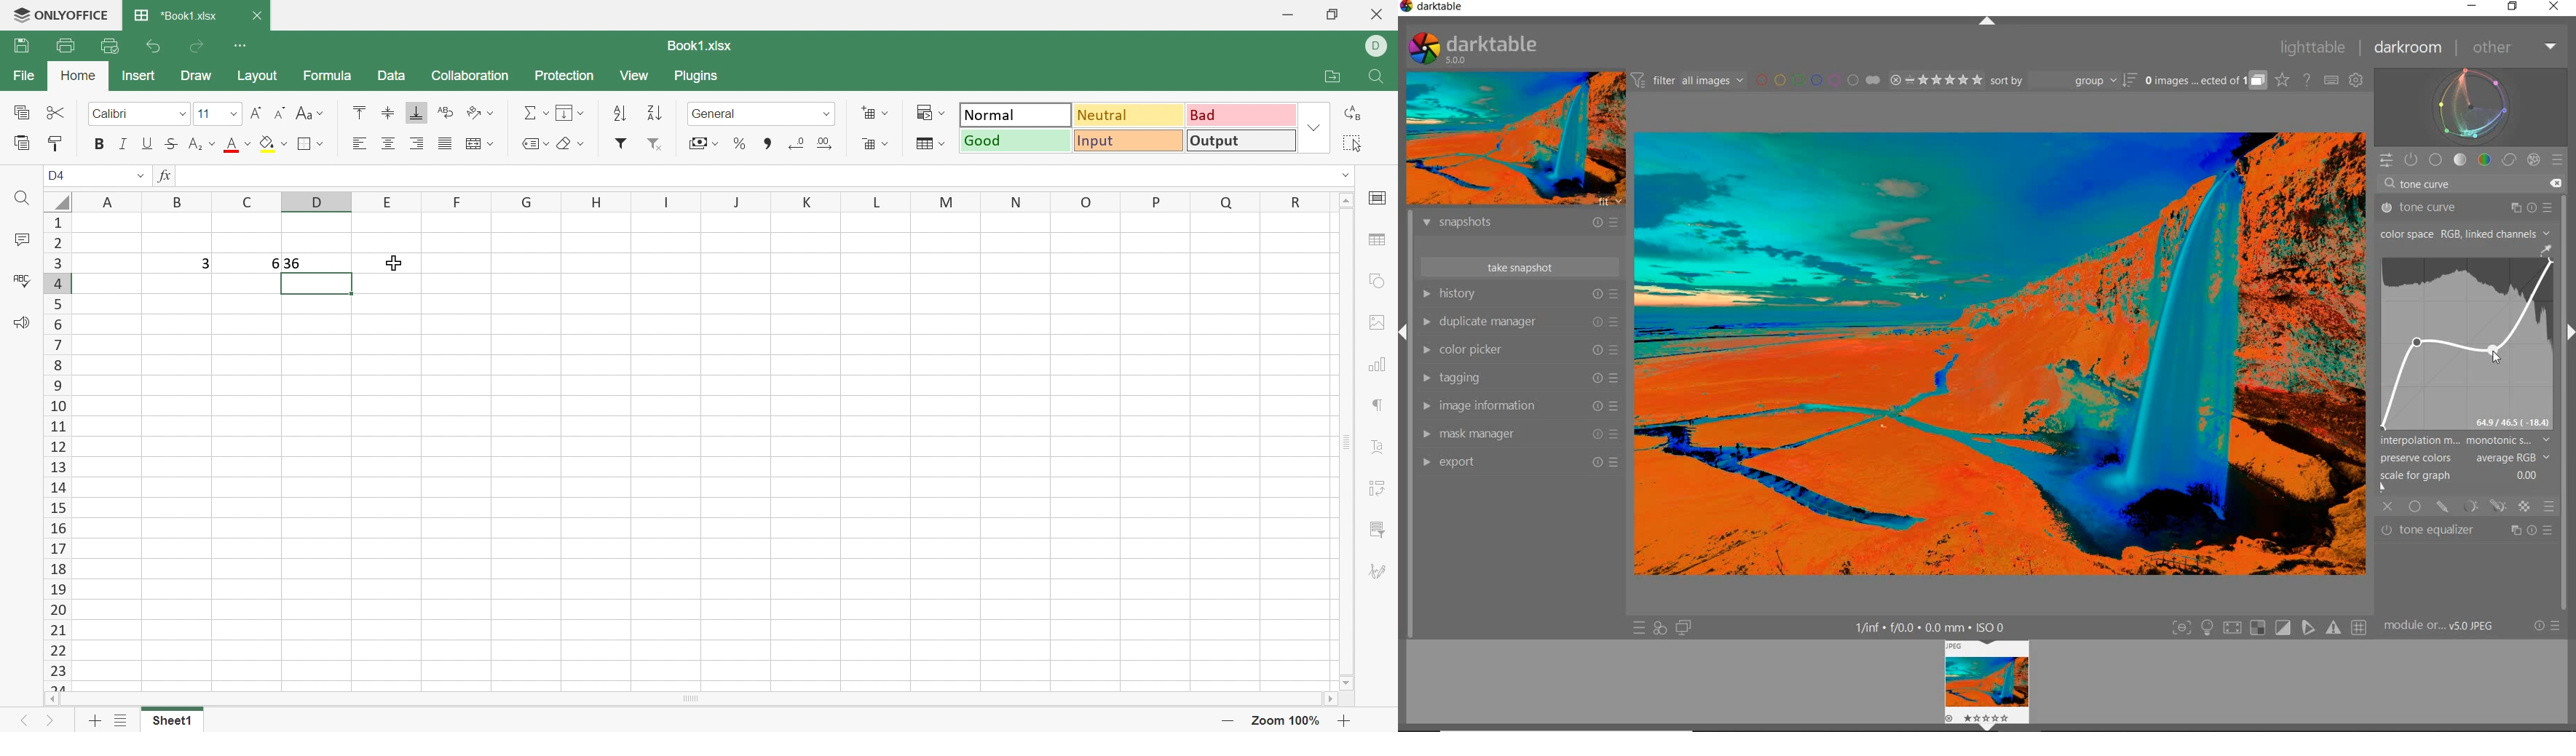  What do you see at coordinates (1227, 722) in the screenshot?
I see `Zoom out` at bounding box center [1227, 722].